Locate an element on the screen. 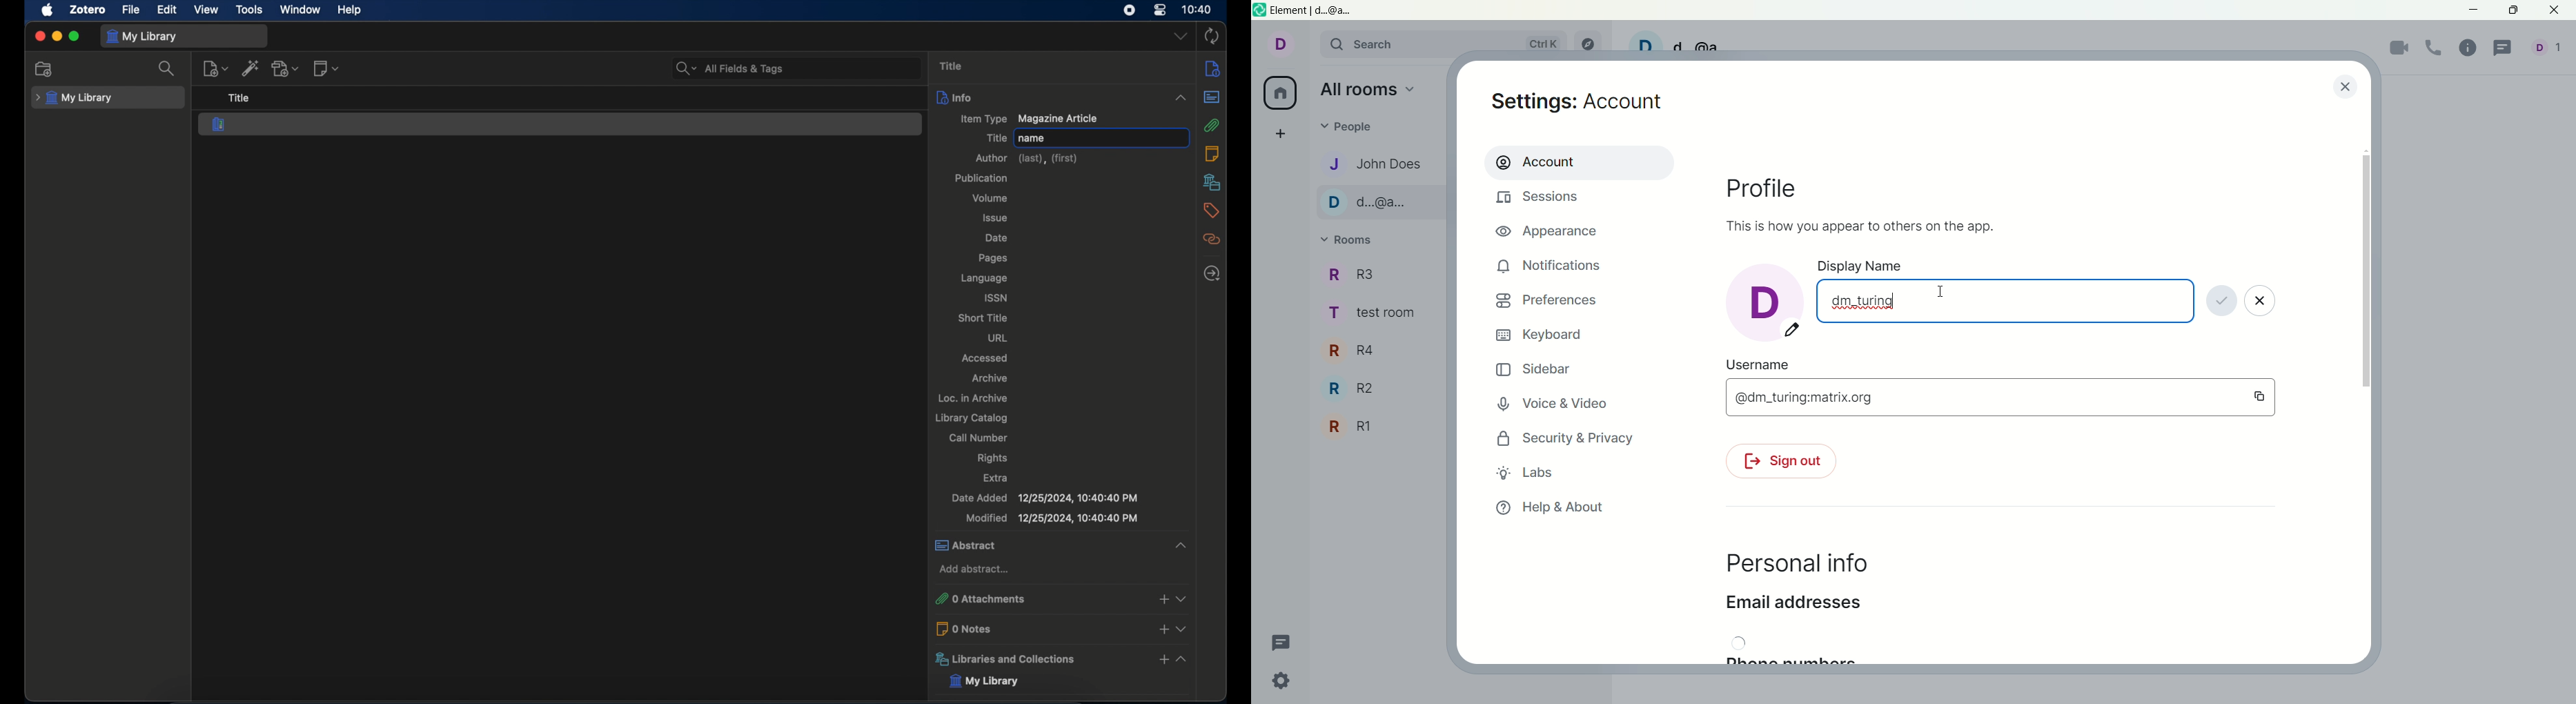 This screenshot has height=728, width=2576. title is located at coordinates (996, 138).